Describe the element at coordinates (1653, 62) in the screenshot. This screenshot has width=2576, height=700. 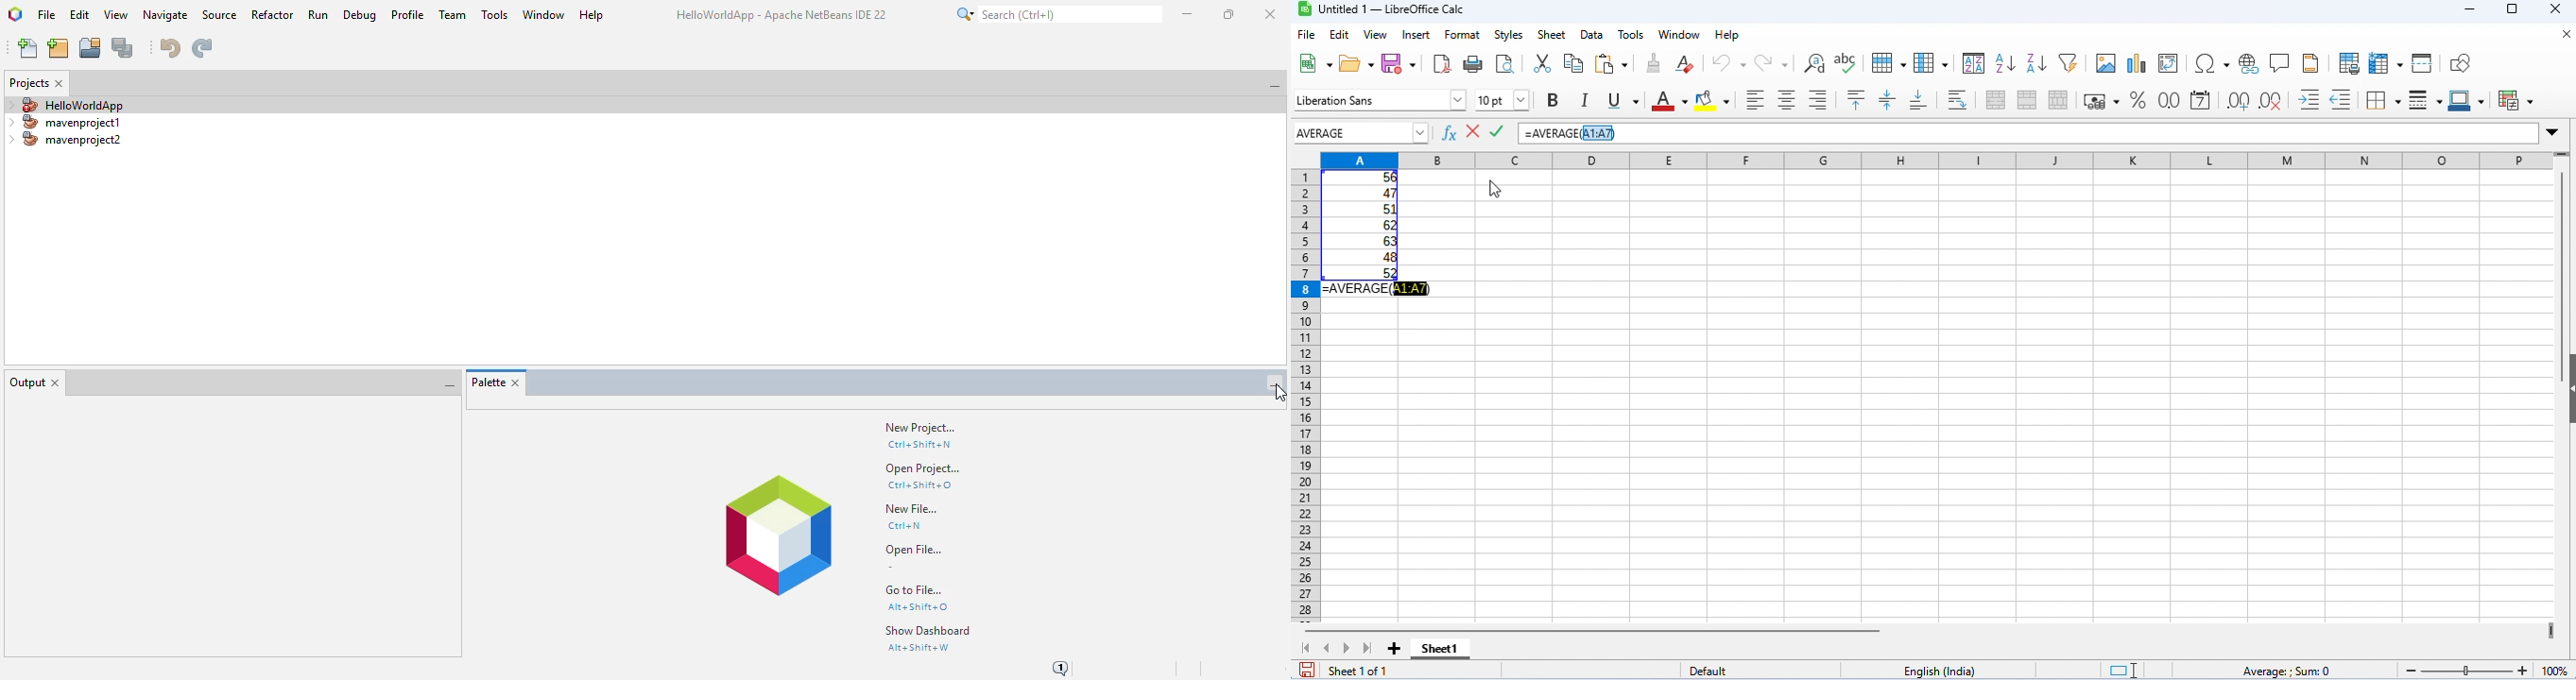
I see `clone` at that location.